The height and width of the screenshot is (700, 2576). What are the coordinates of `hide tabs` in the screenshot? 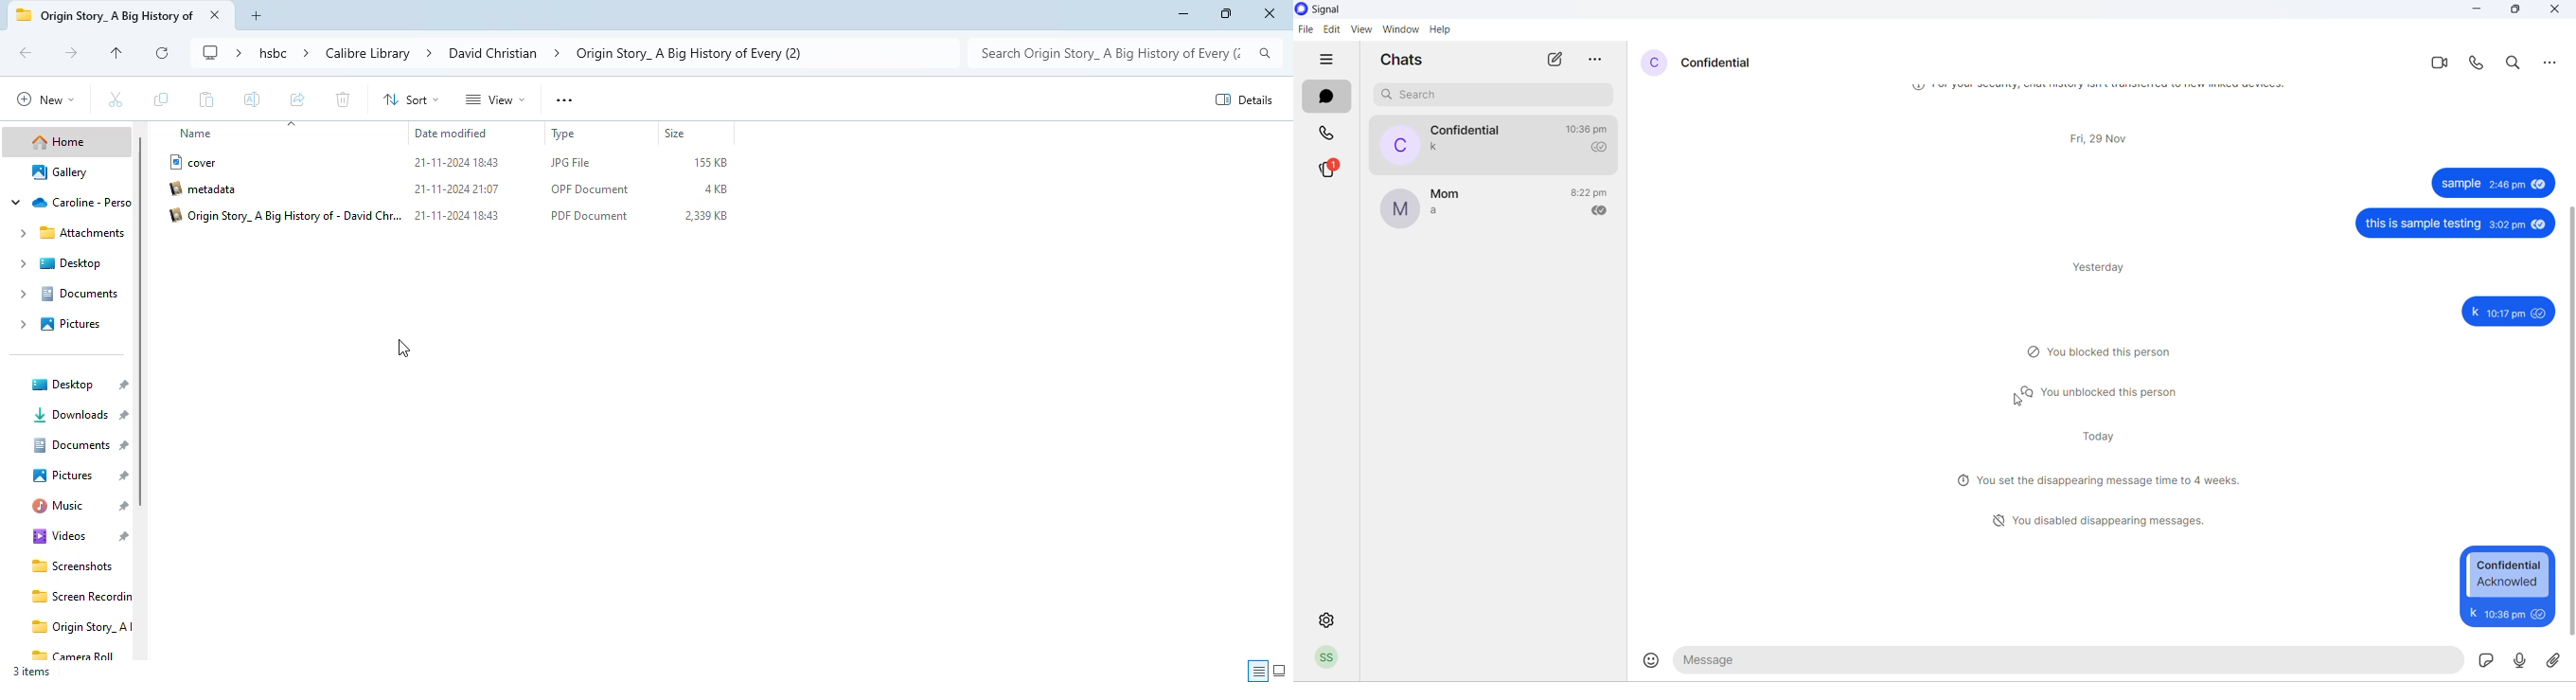 It's located at (1332, 60).